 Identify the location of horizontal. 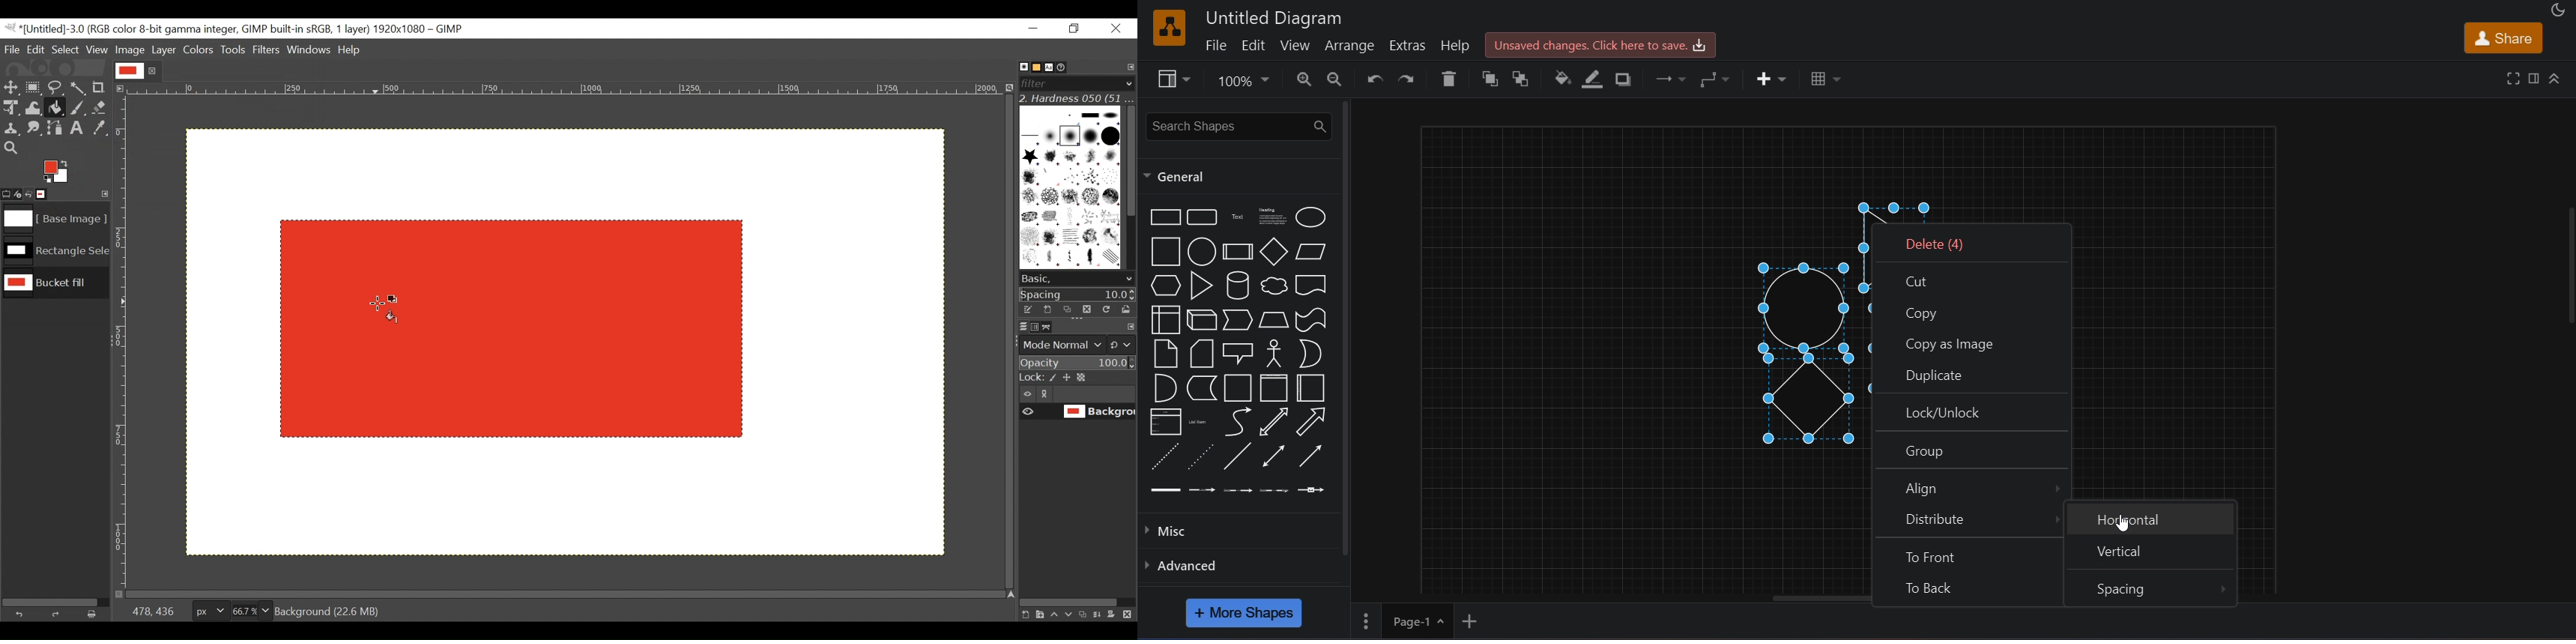
(2154, 518).